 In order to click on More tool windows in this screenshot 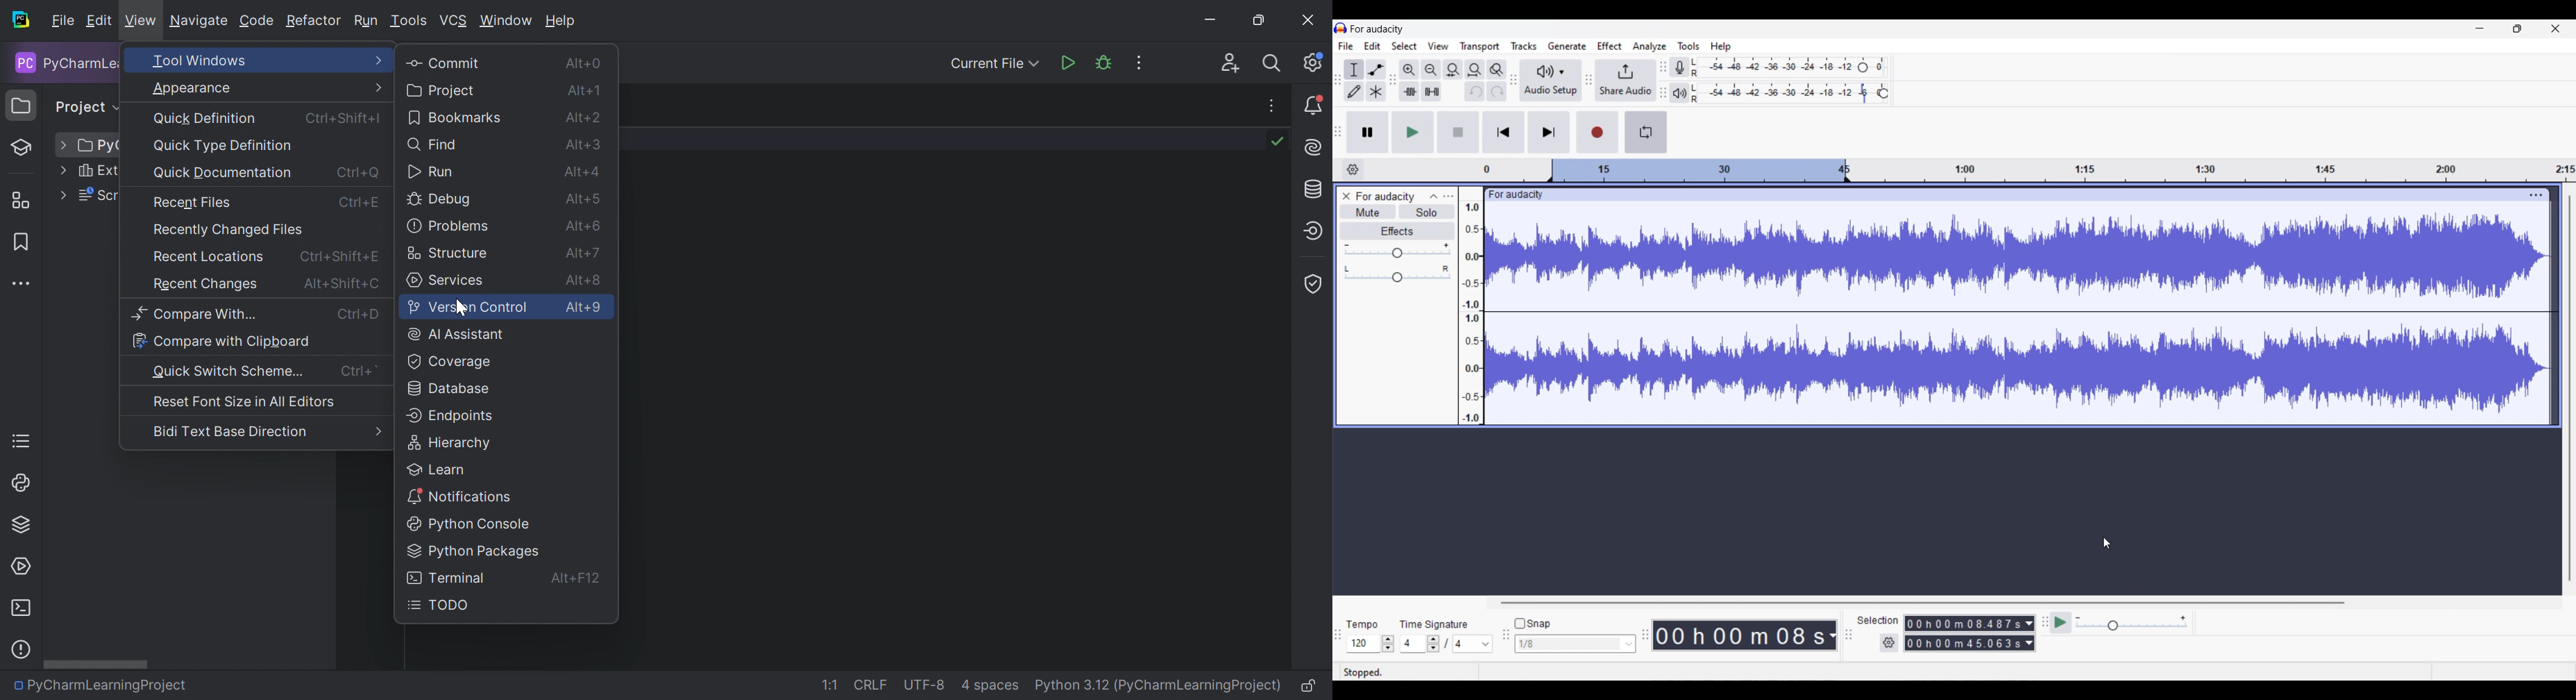, I will do `click(20, 283)`.